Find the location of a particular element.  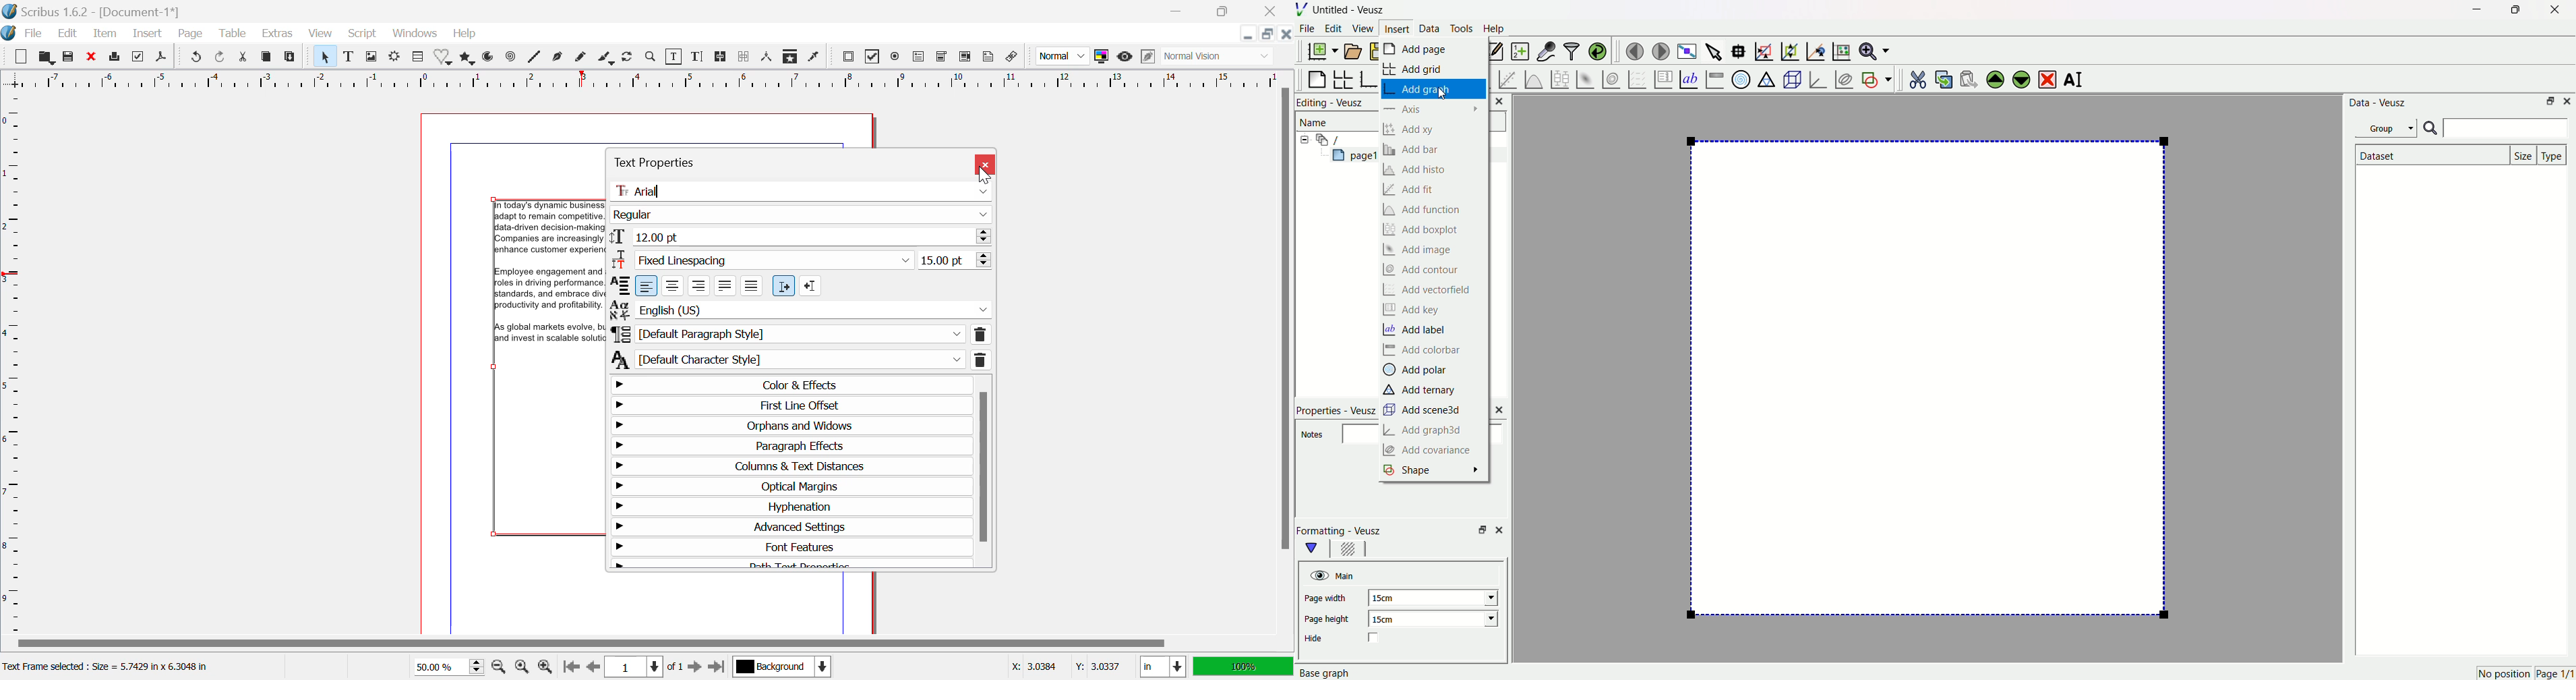

Pdf Radio Button is located at coordinates (895, 57).